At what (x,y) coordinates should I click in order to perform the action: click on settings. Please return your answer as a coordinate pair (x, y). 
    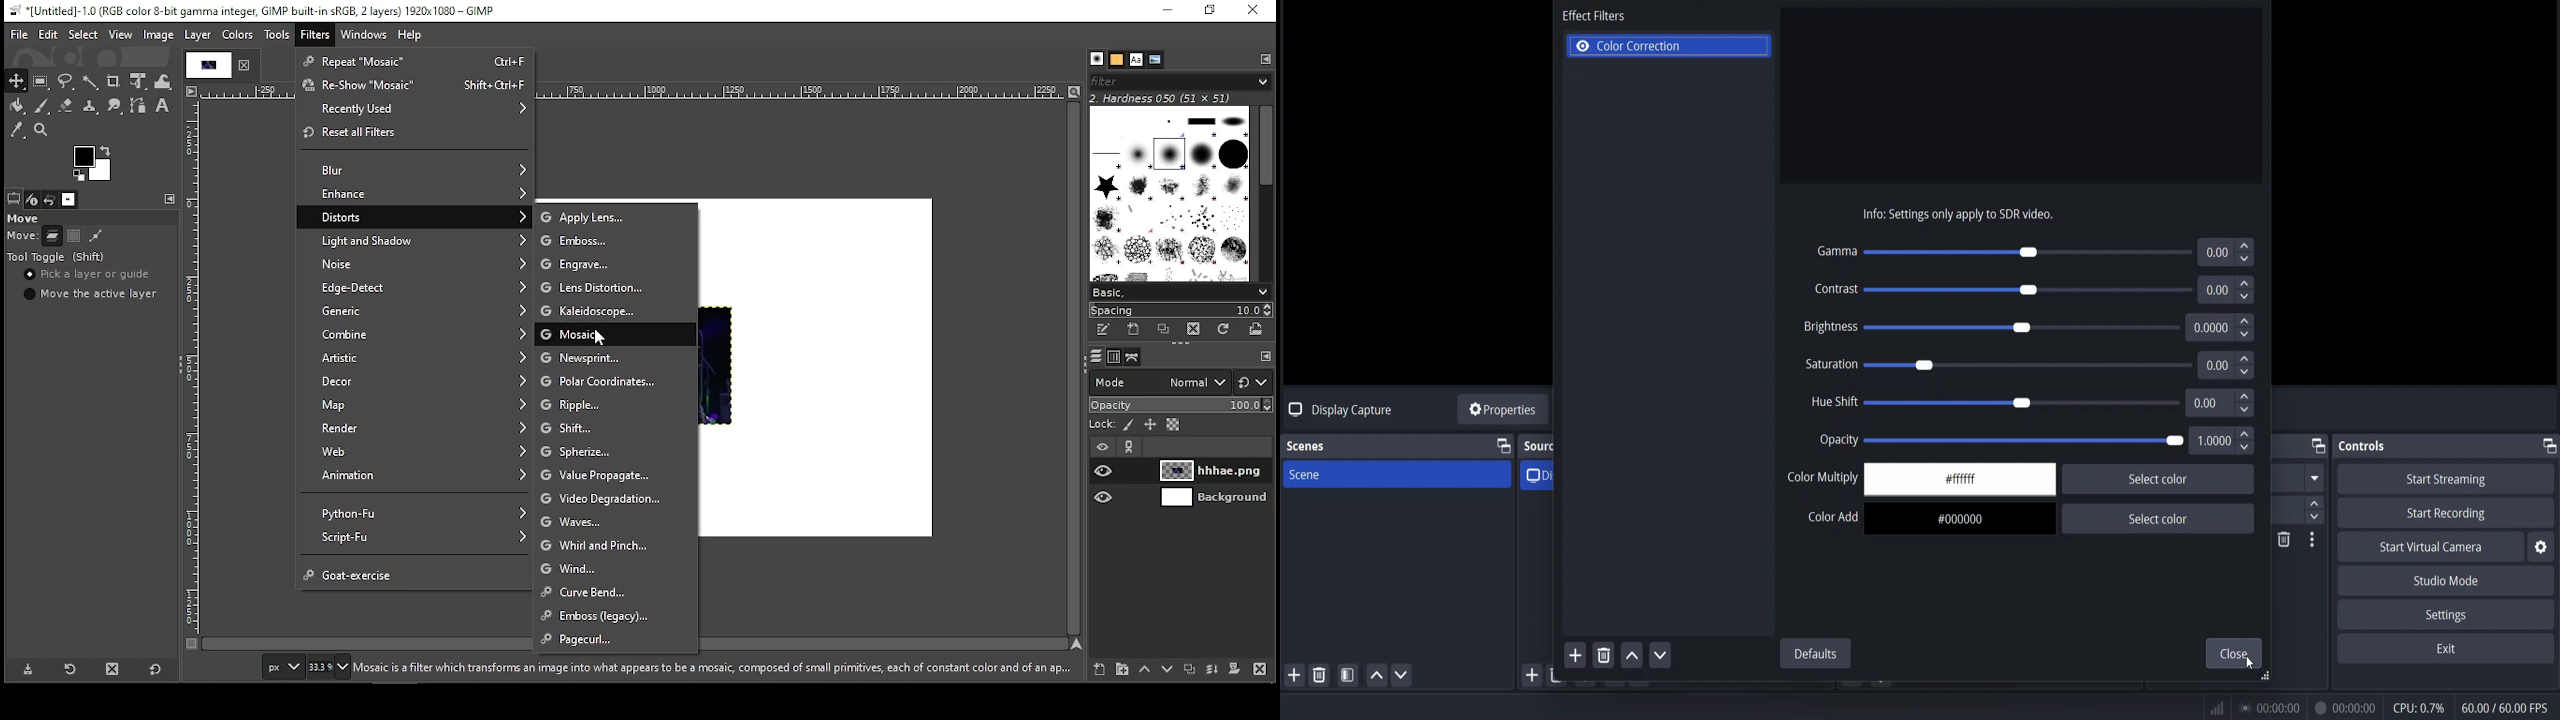
    Looking at the image, I should click on (2541, 547).